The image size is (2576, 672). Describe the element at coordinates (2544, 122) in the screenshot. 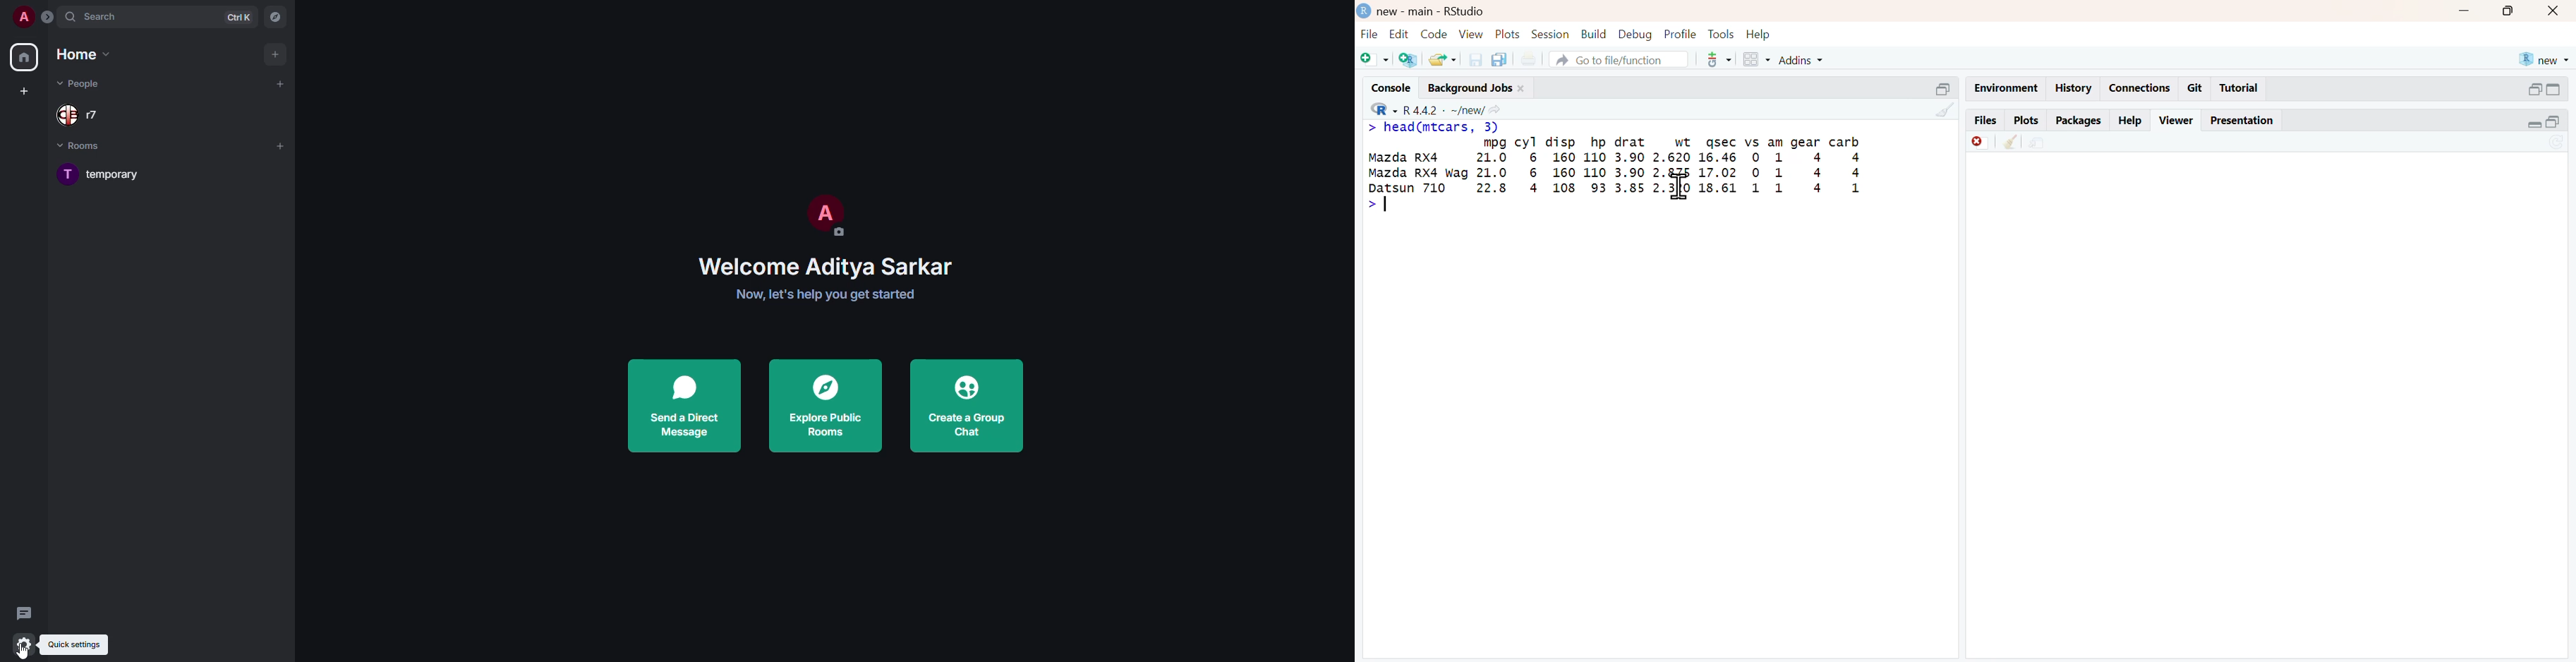

I see `minimize/maximize` at that location.